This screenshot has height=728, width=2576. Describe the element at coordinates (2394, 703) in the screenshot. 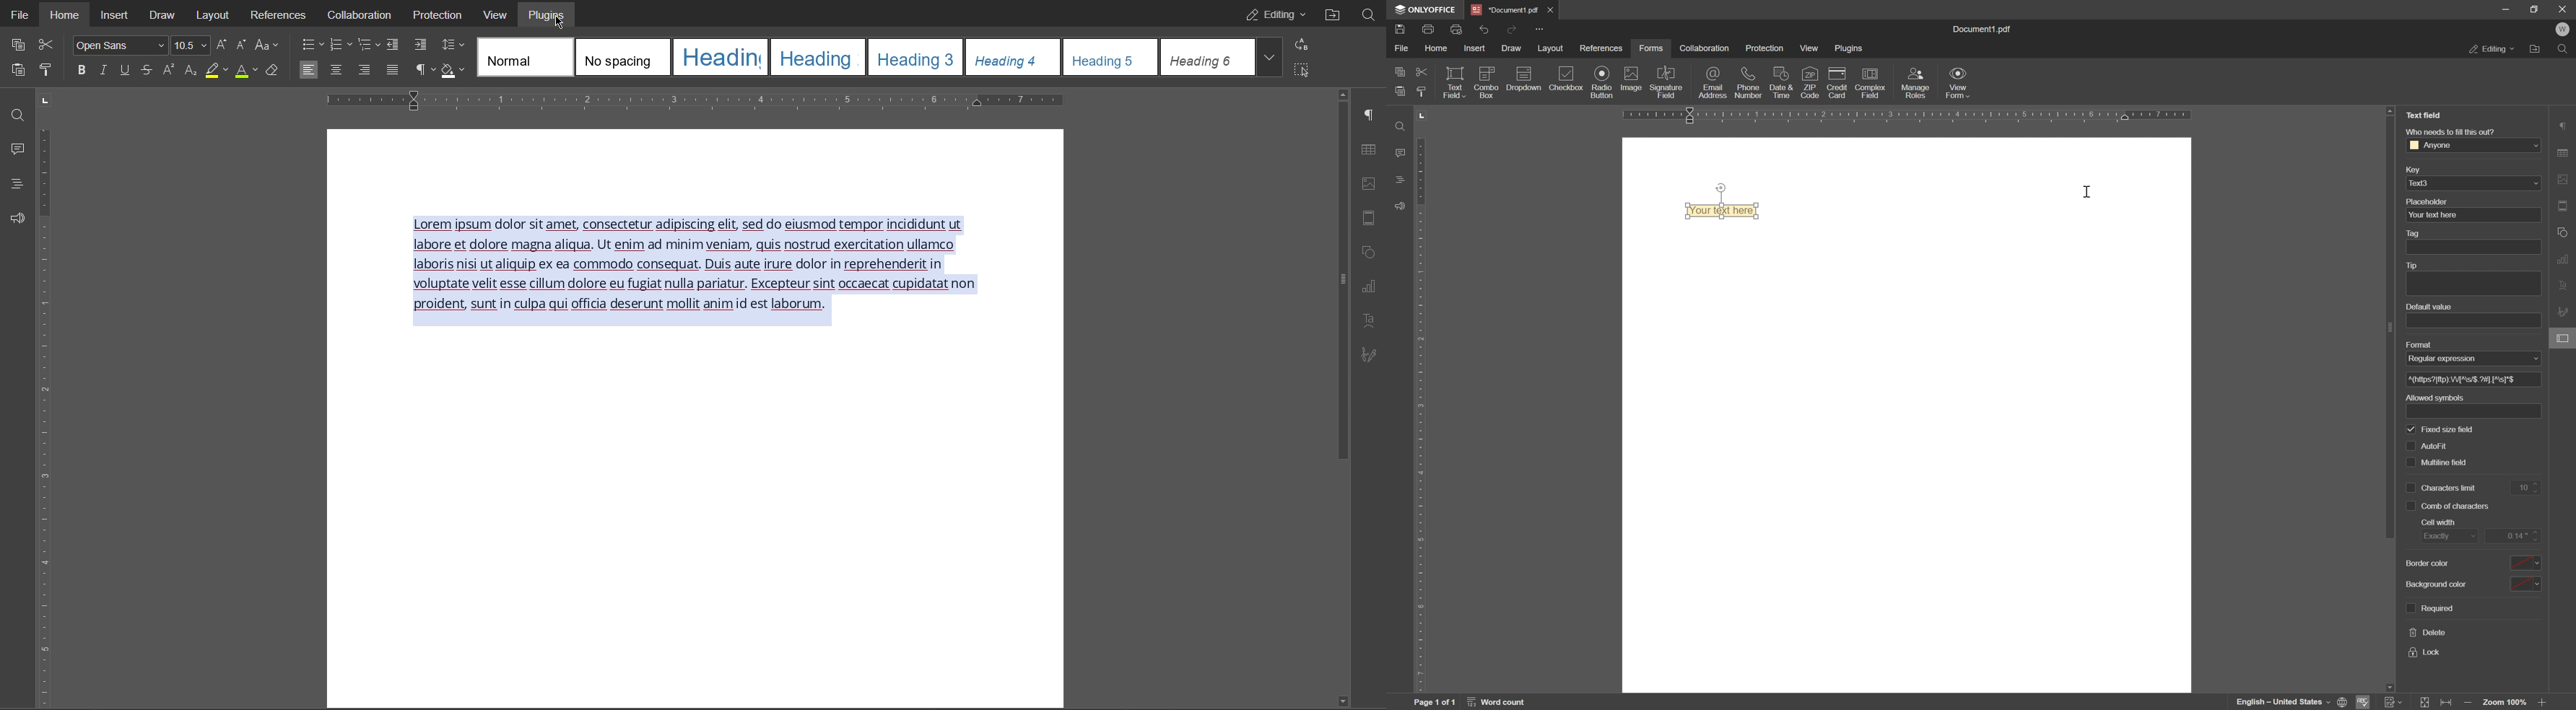

I see `track changes` at that location.